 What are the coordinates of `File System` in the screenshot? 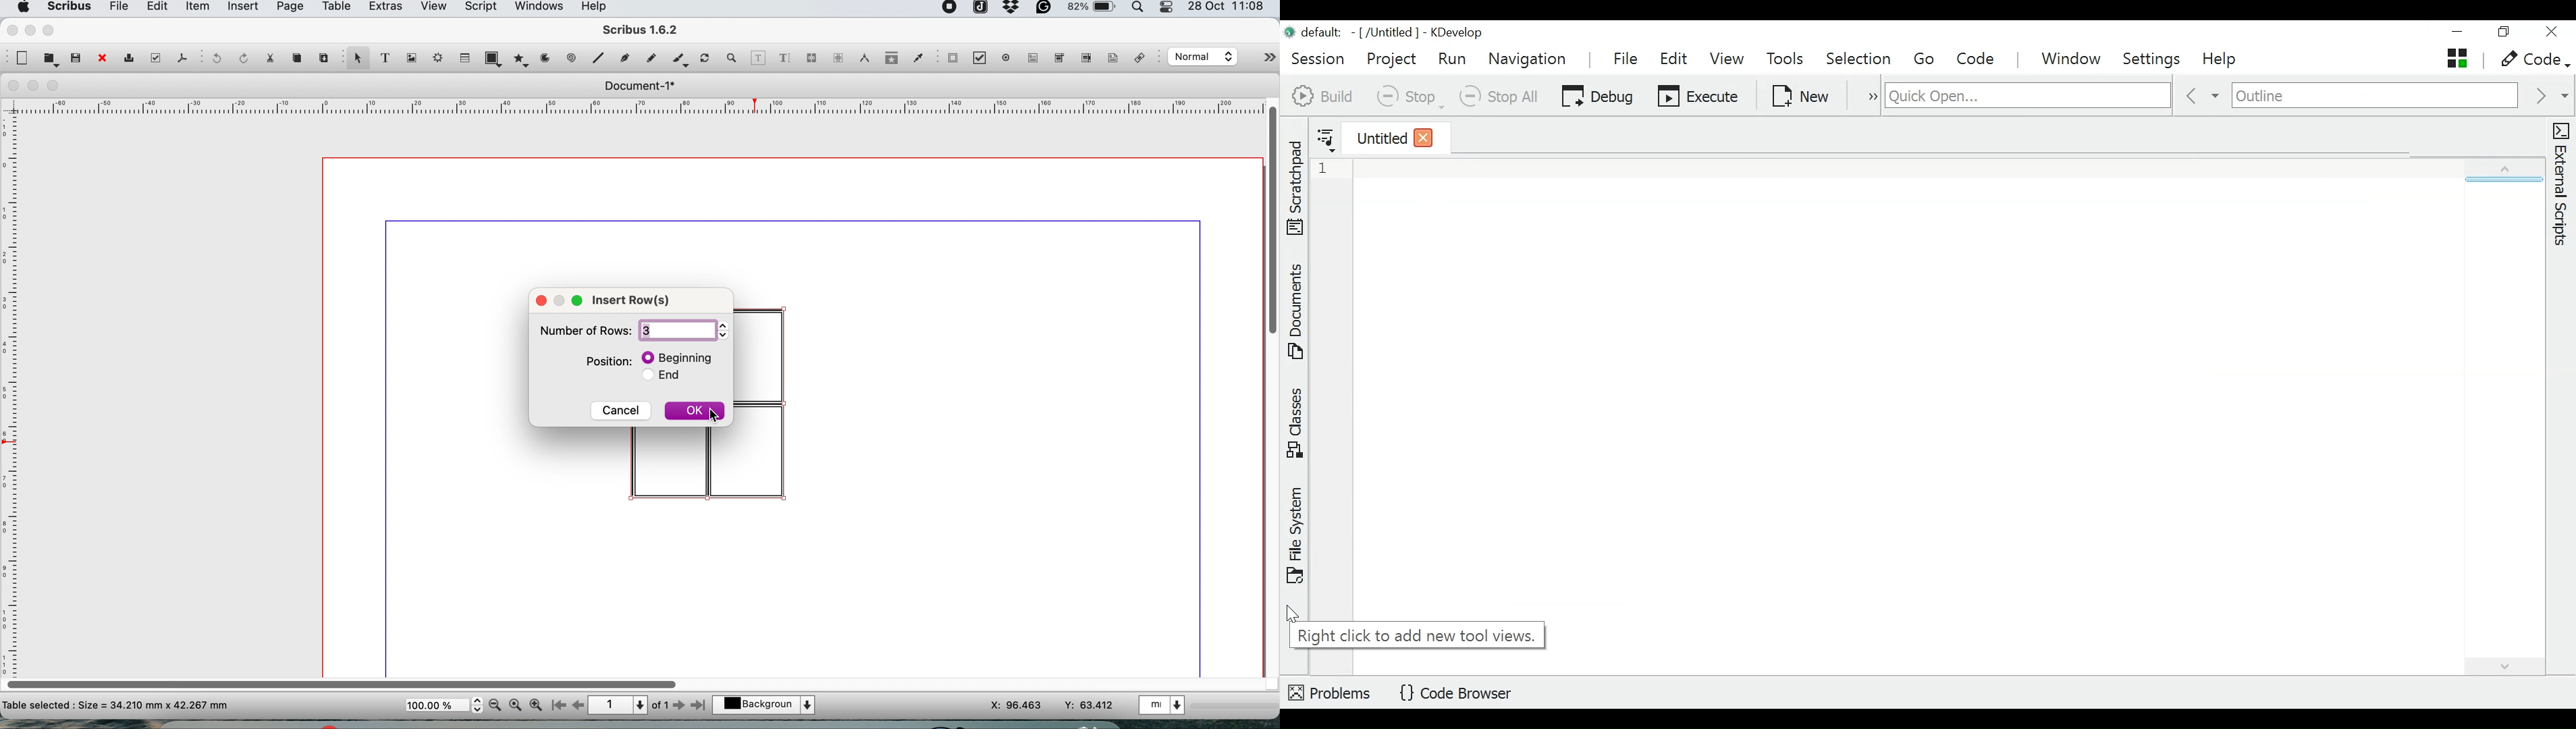 It's located at (1297, 536).